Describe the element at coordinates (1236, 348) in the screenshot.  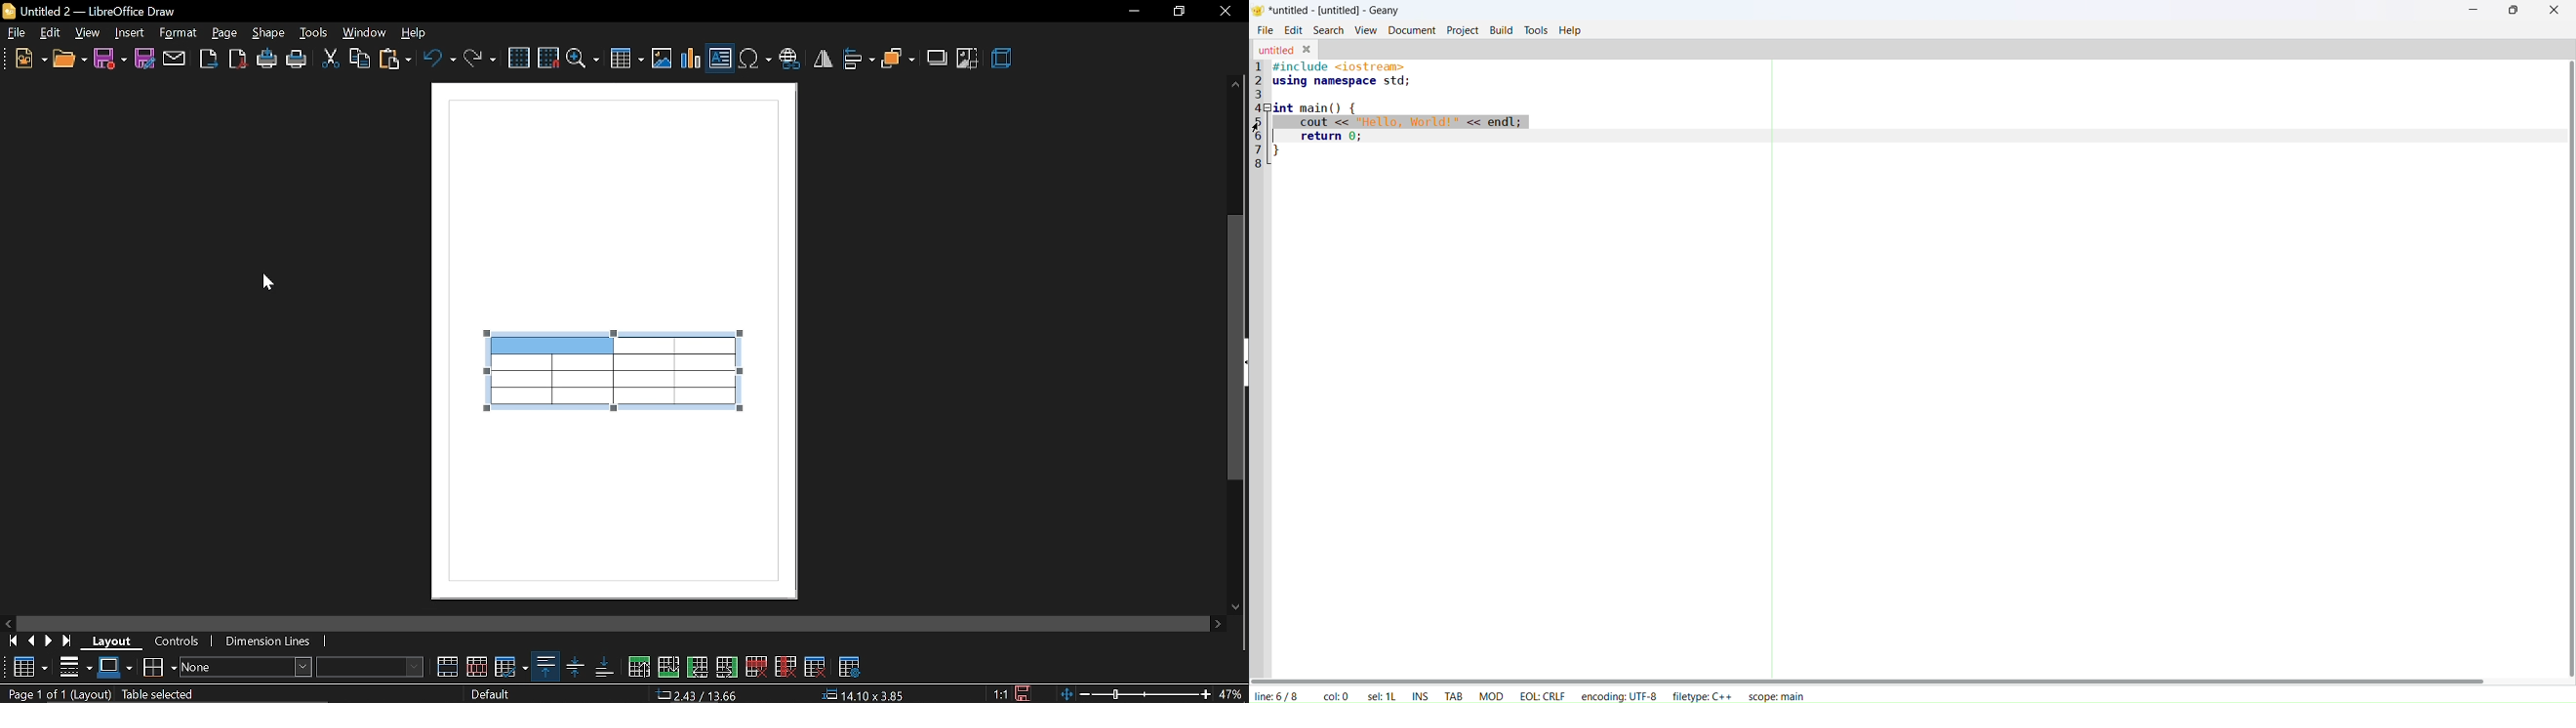
I see `vertical scrollbar` at that location.